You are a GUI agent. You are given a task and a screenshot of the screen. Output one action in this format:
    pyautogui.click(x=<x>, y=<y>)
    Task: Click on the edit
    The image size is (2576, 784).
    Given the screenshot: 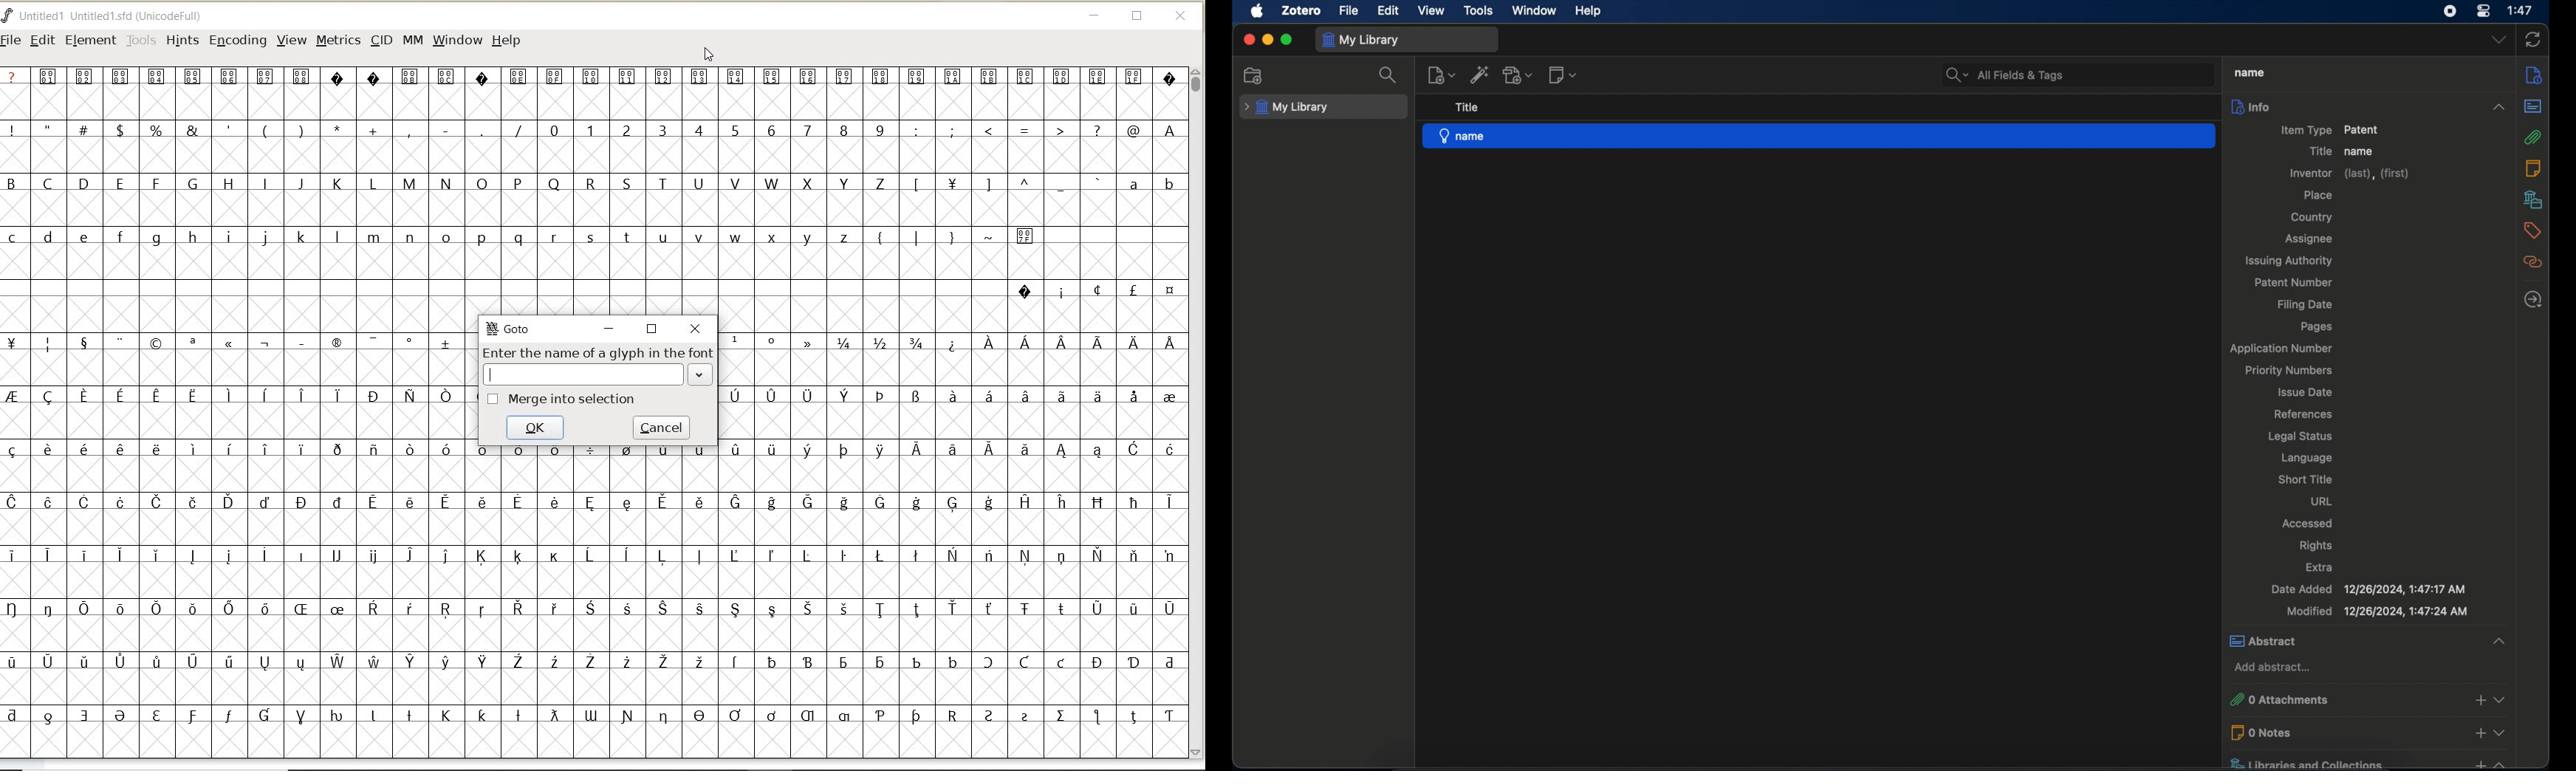 What is the action you would take?
    pyautogui.click(x=1388, y=10)
    